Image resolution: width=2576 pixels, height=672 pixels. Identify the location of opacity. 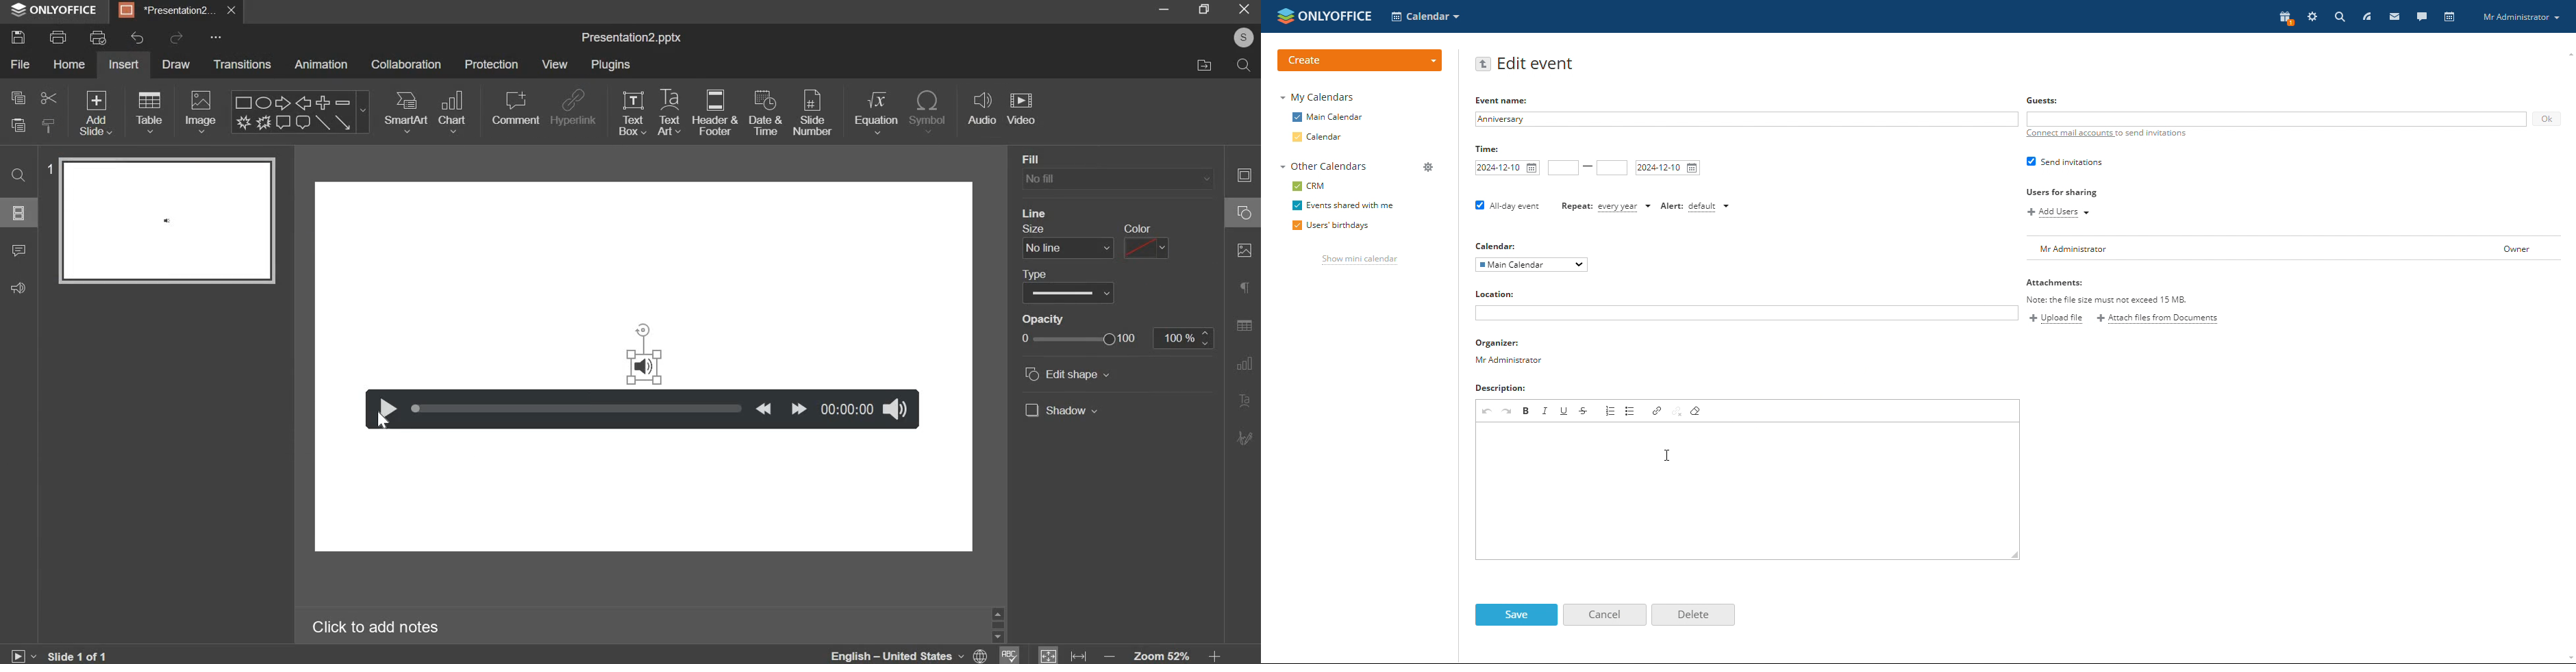
(1044, 319).